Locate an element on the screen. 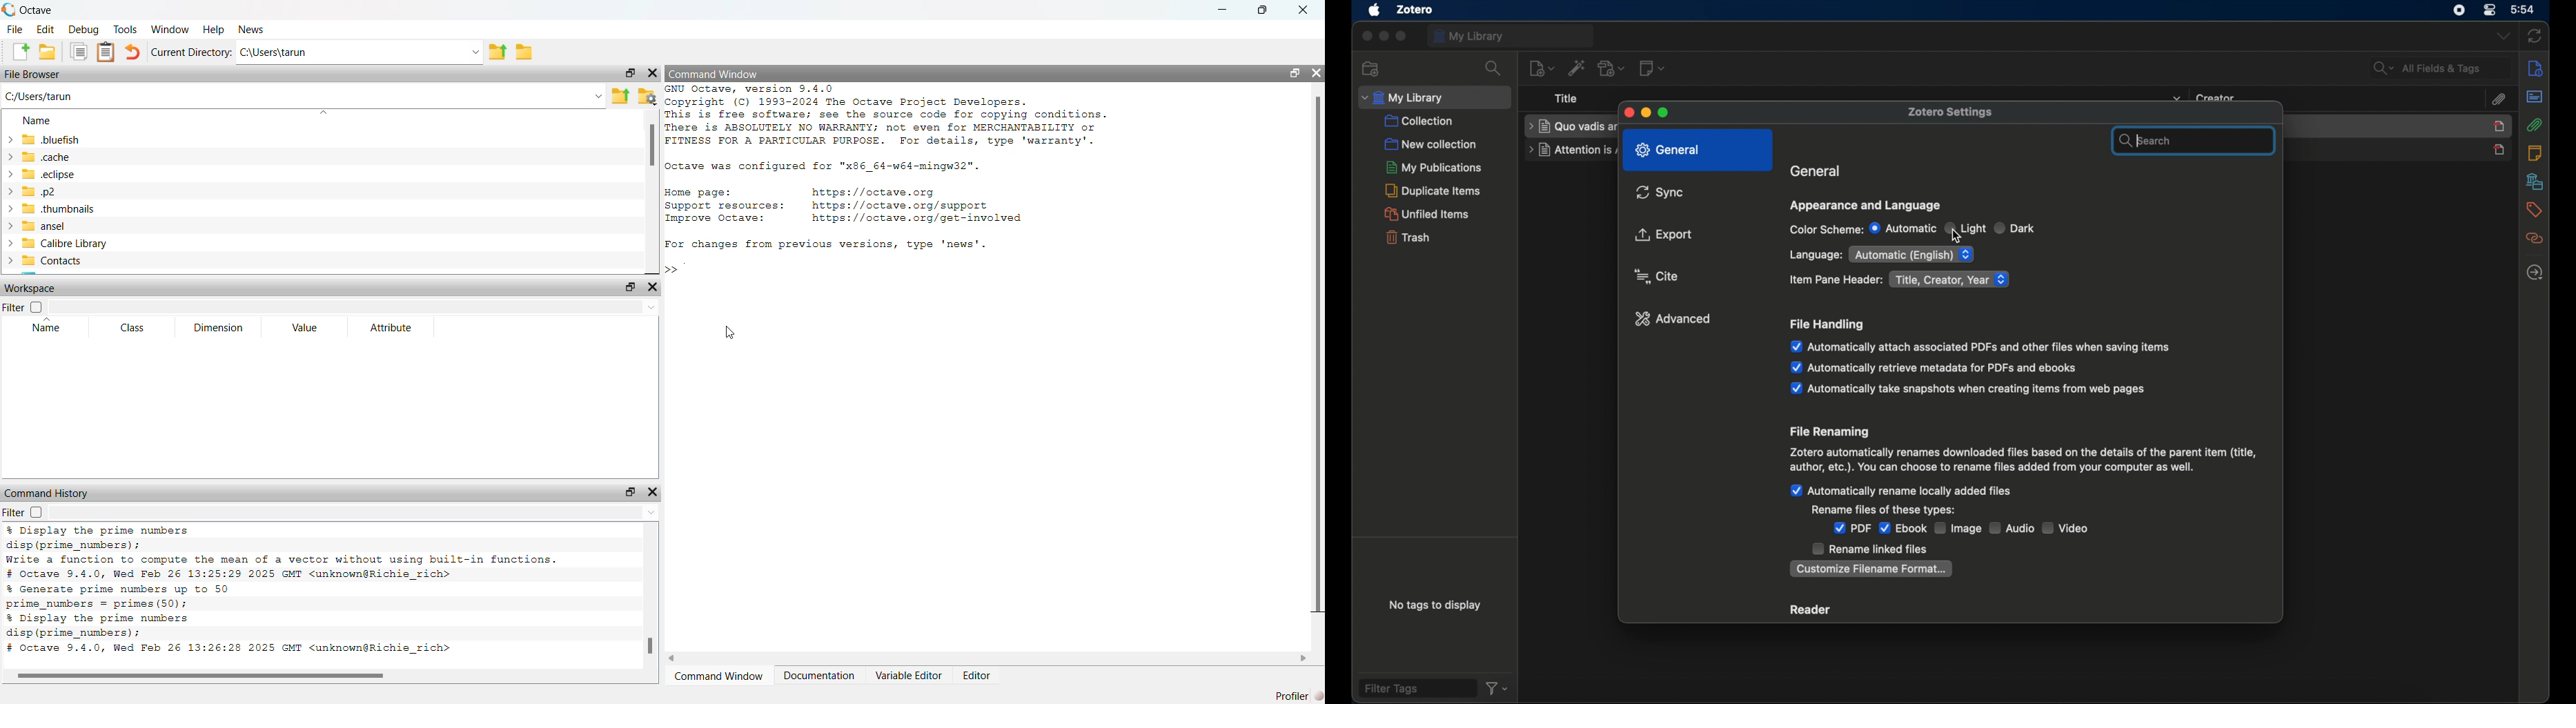 The height and width of the screenshot is (728, 2576). locate is located at coordinates (2535, 272).